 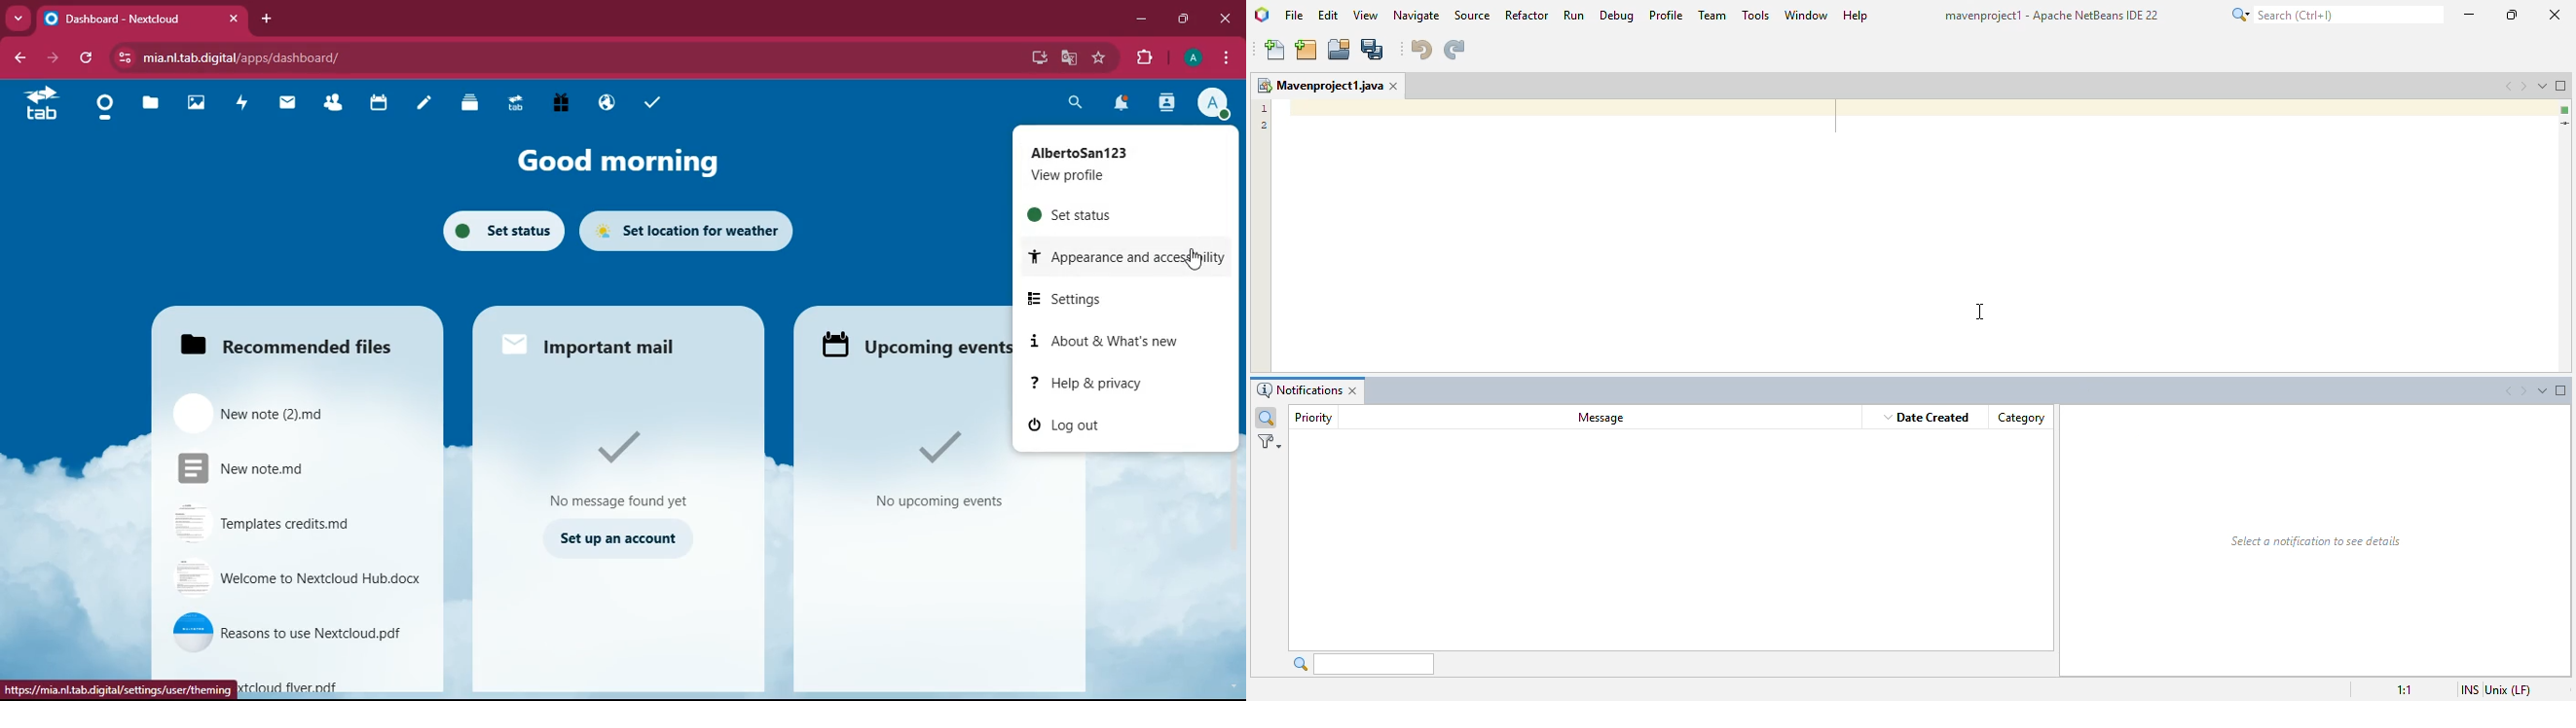 I want to click on mavenproject1 - Apache Netbeans IDE 23, so click(x=2054, y=15).